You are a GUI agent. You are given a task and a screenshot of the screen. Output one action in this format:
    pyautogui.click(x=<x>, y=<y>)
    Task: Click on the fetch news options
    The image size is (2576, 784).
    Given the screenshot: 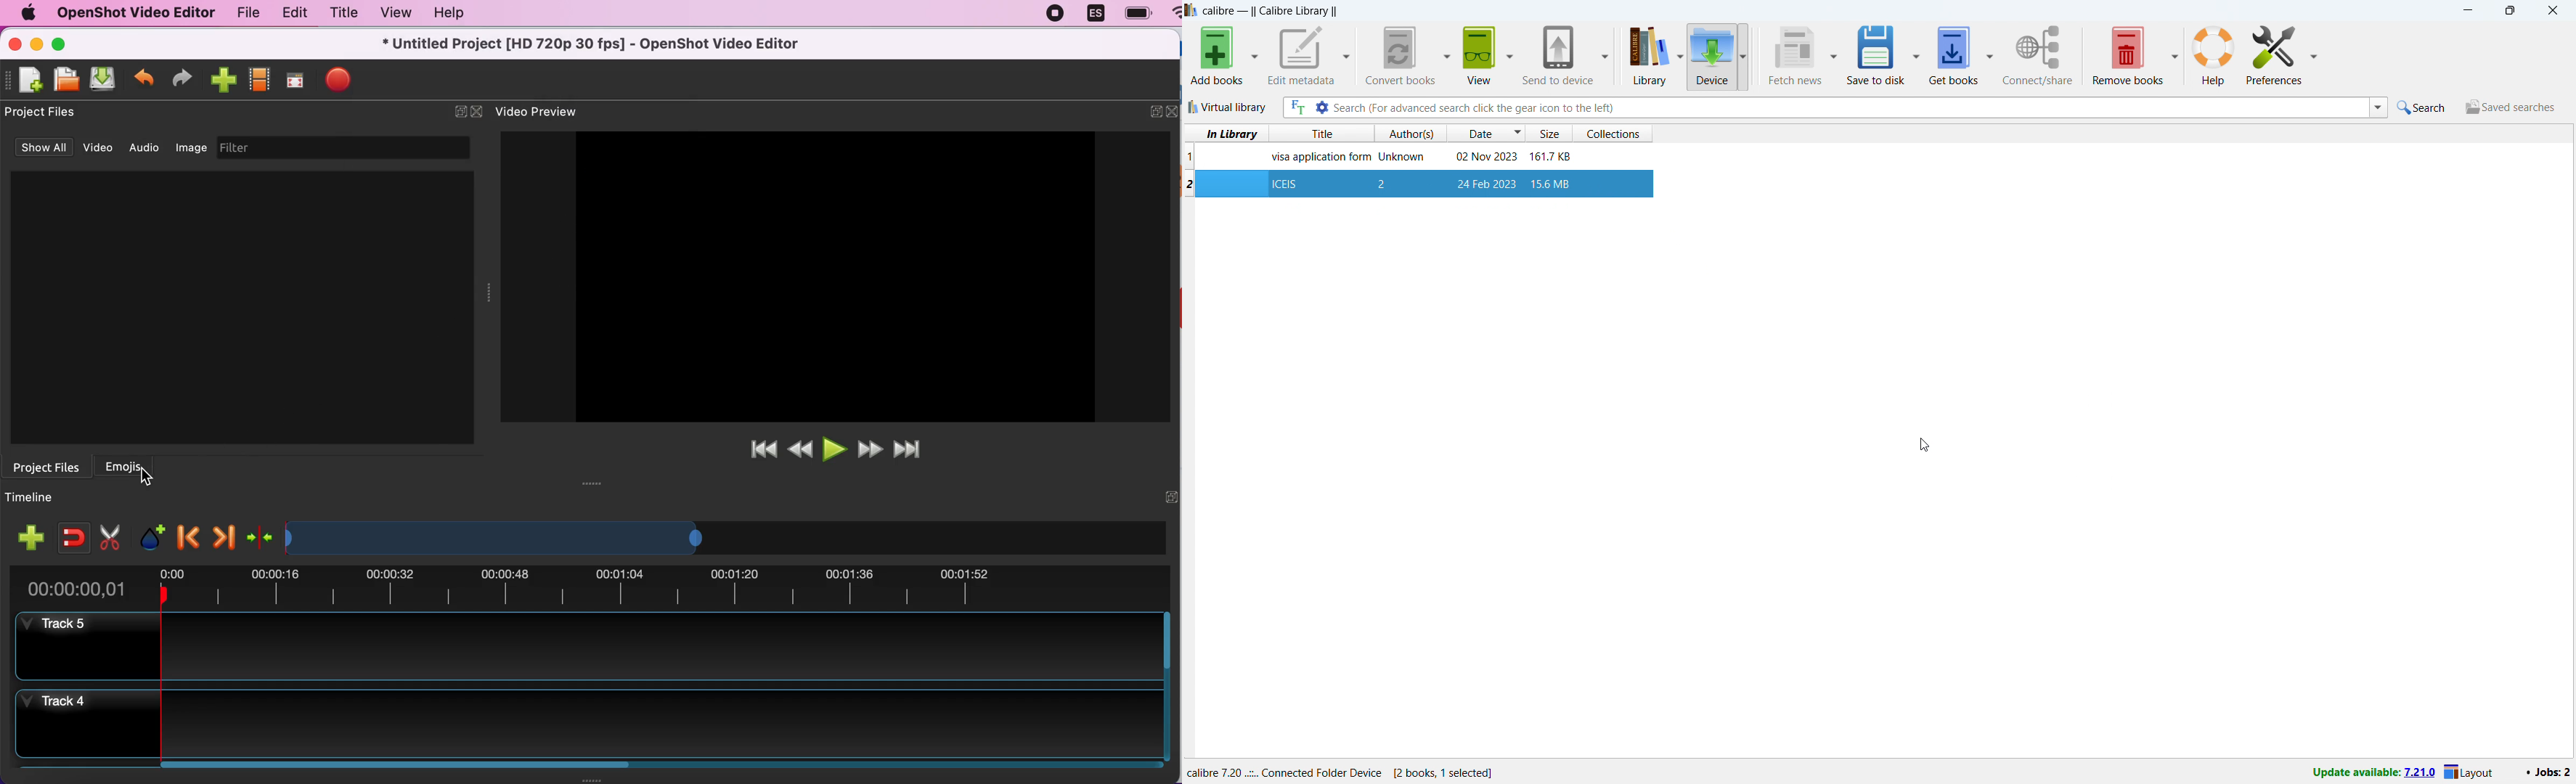 What is the action you would take?
    pyautogui.click(x=1834, y=57)
    